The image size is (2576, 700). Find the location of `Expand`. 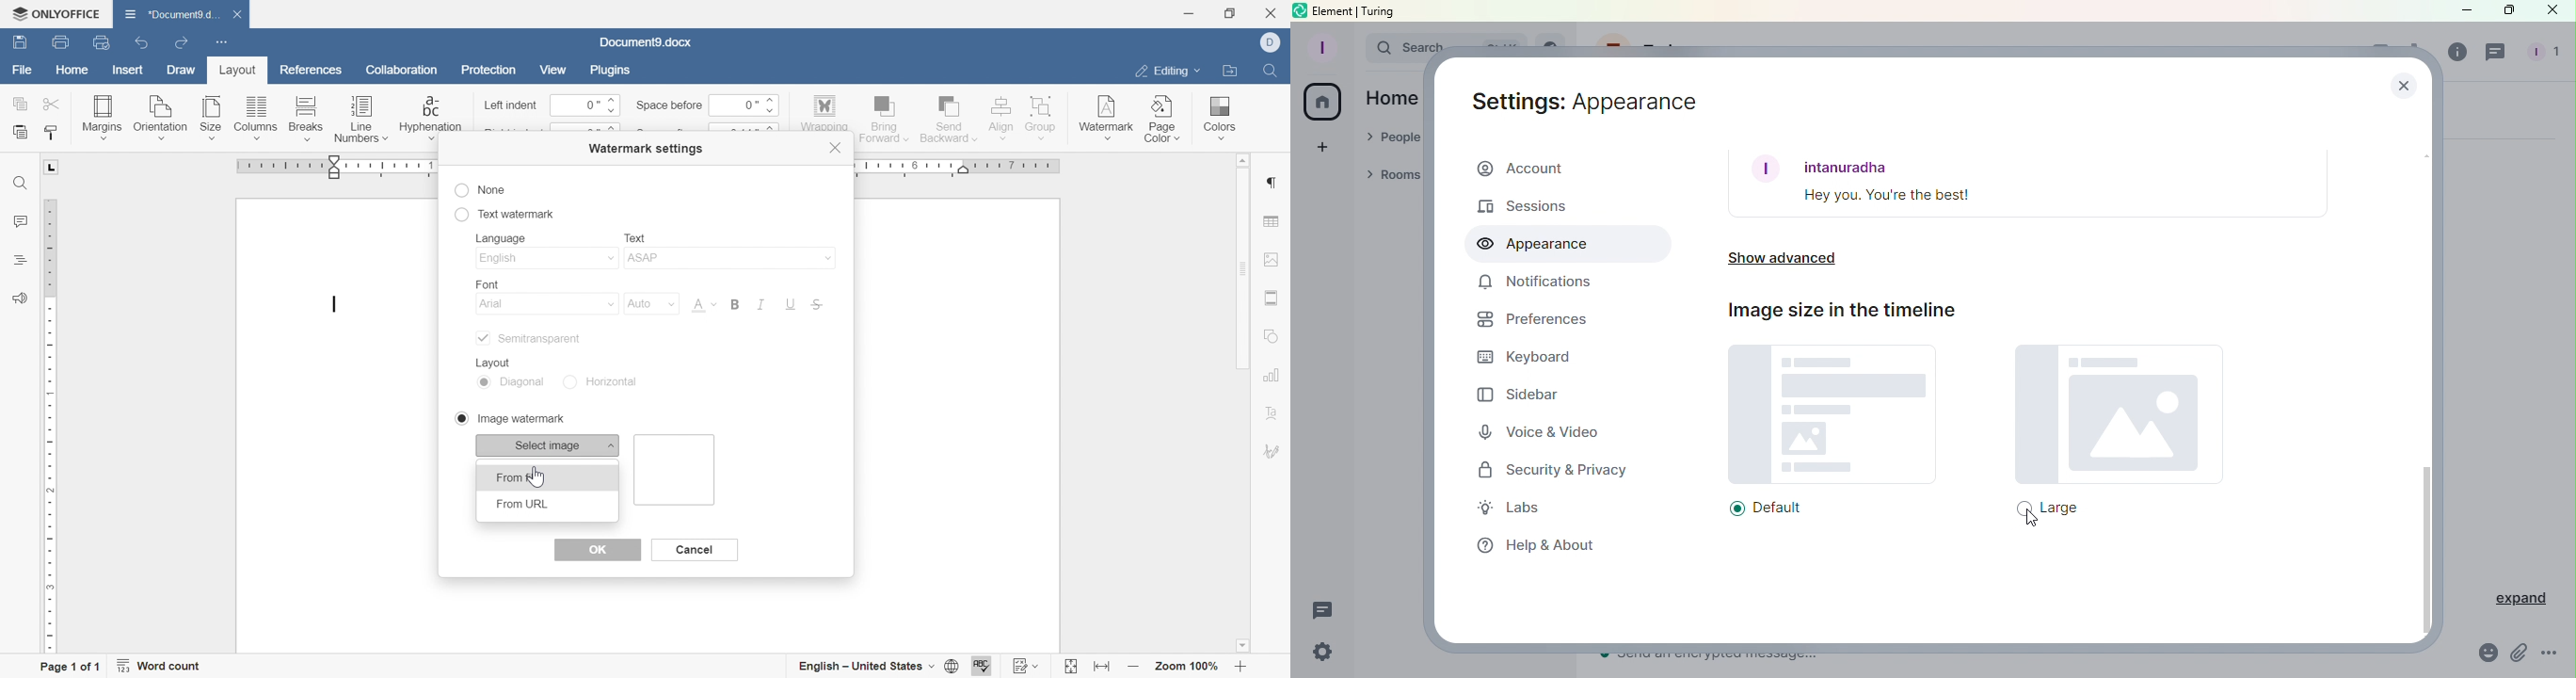

Expand is located at coordinates (2512, 599).